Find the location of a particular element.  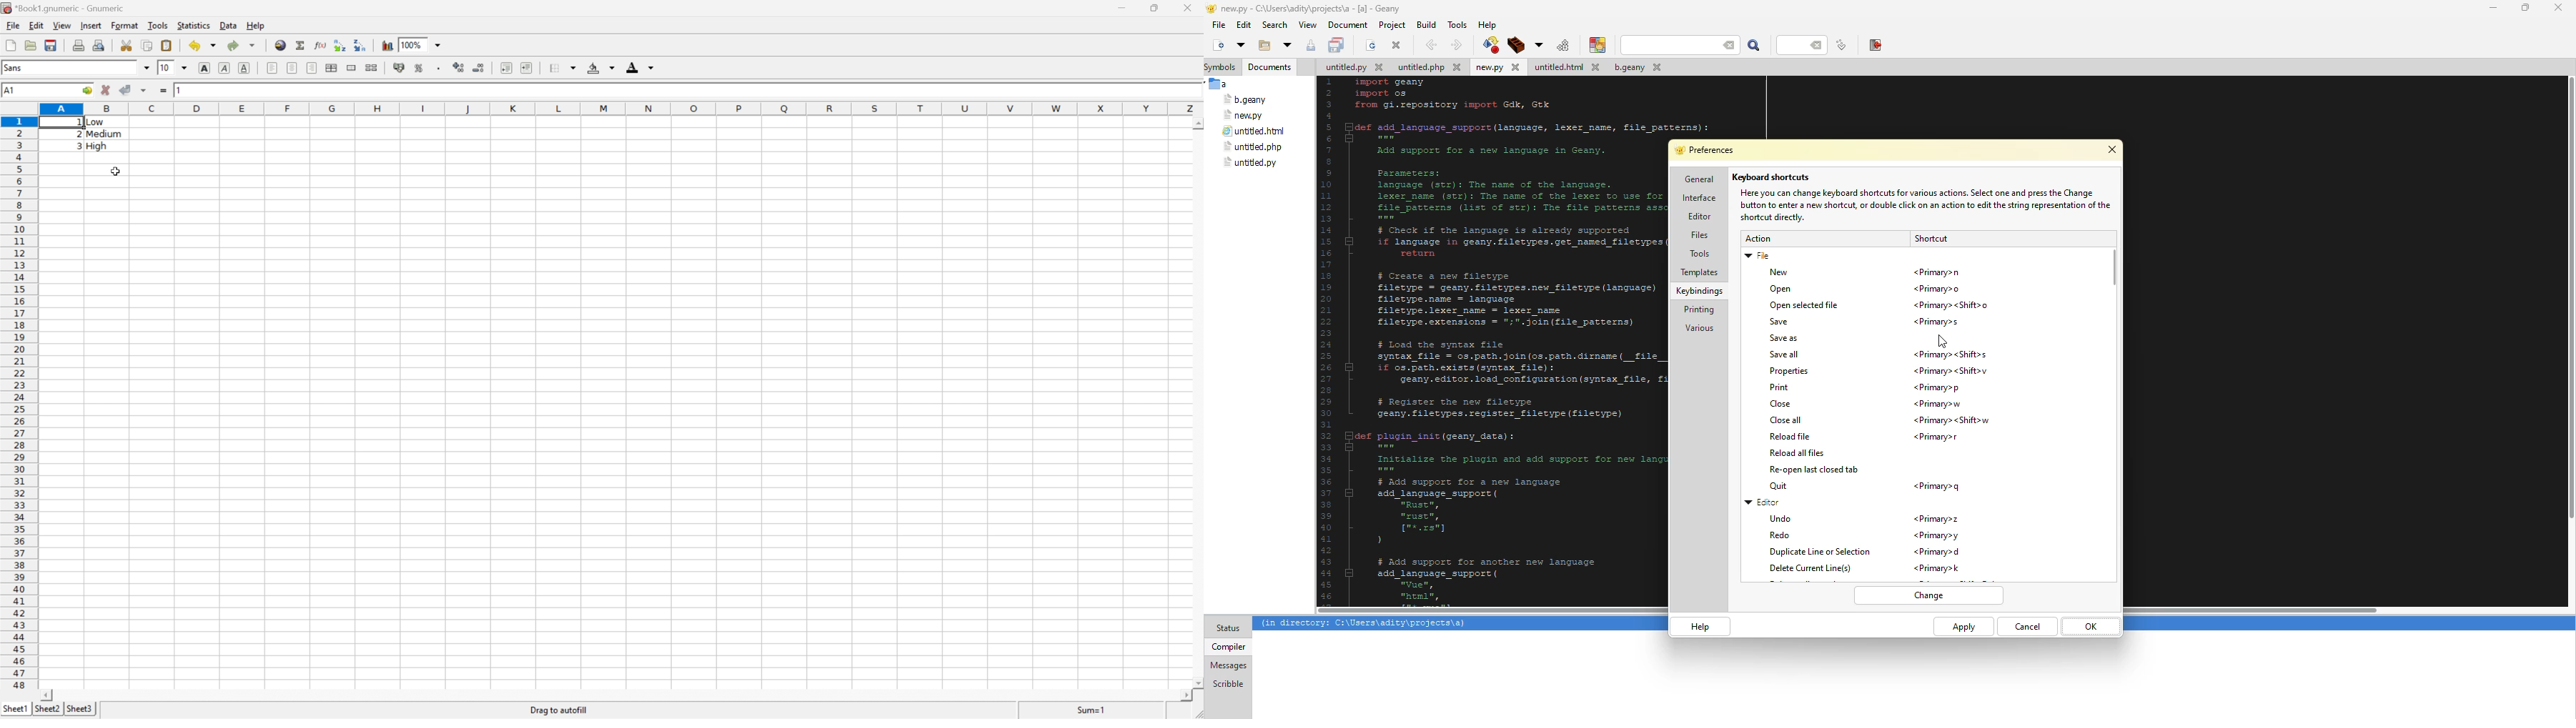

Split the ranges of merged cells is located at coordinates (371, 68).